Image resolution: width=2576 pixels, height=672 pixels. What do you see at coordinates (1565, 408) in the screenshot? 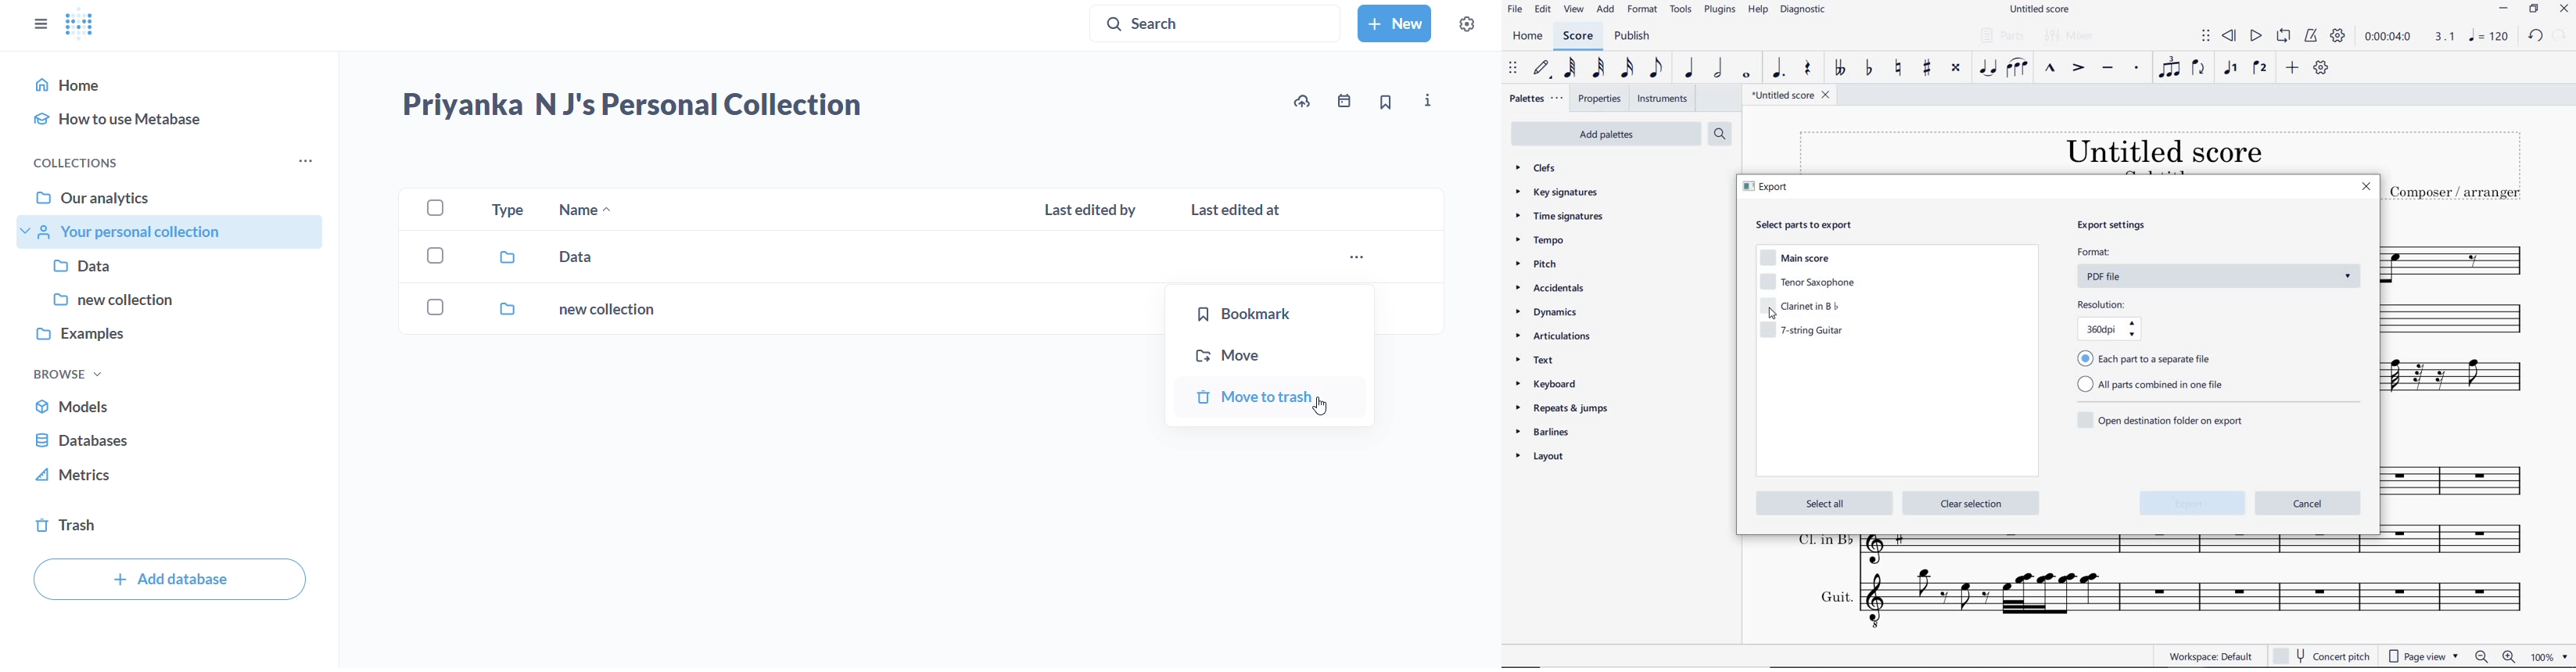
I see `repeats & jumps` at bounding box center [1565, 408].